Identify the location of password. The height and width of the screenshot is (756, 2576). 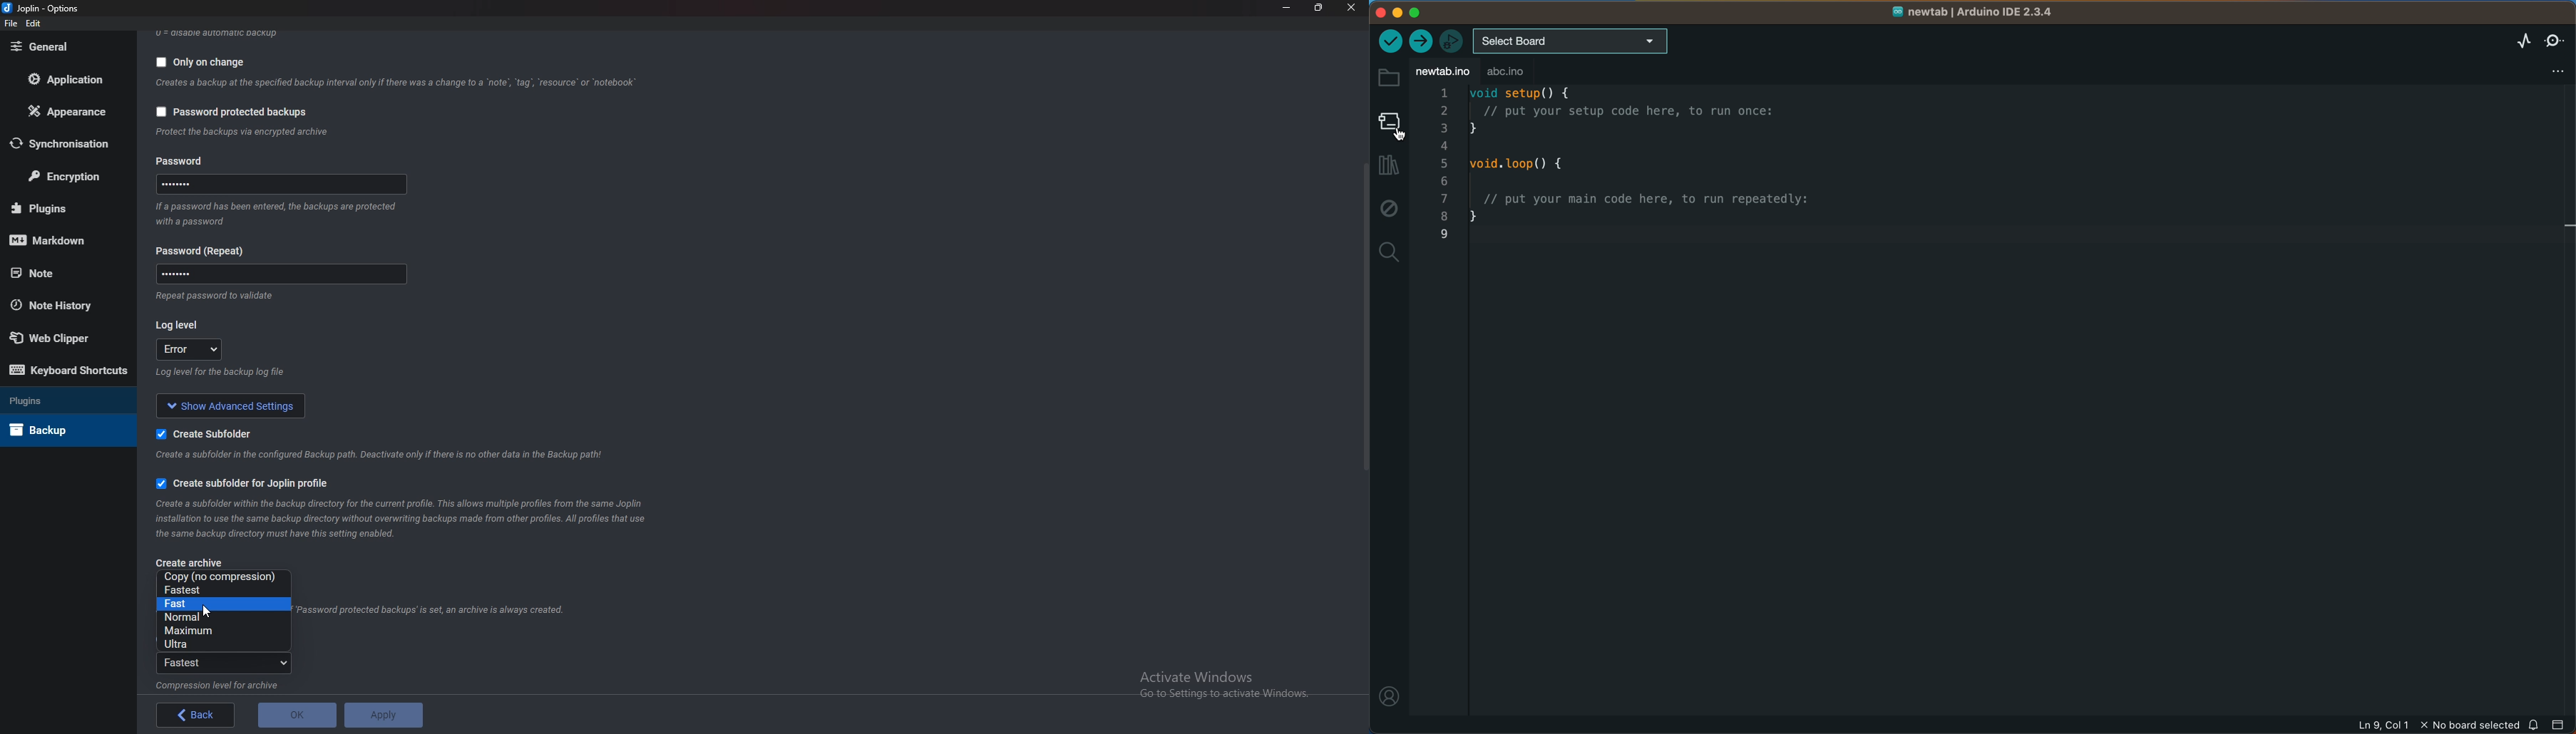
(183, 161).